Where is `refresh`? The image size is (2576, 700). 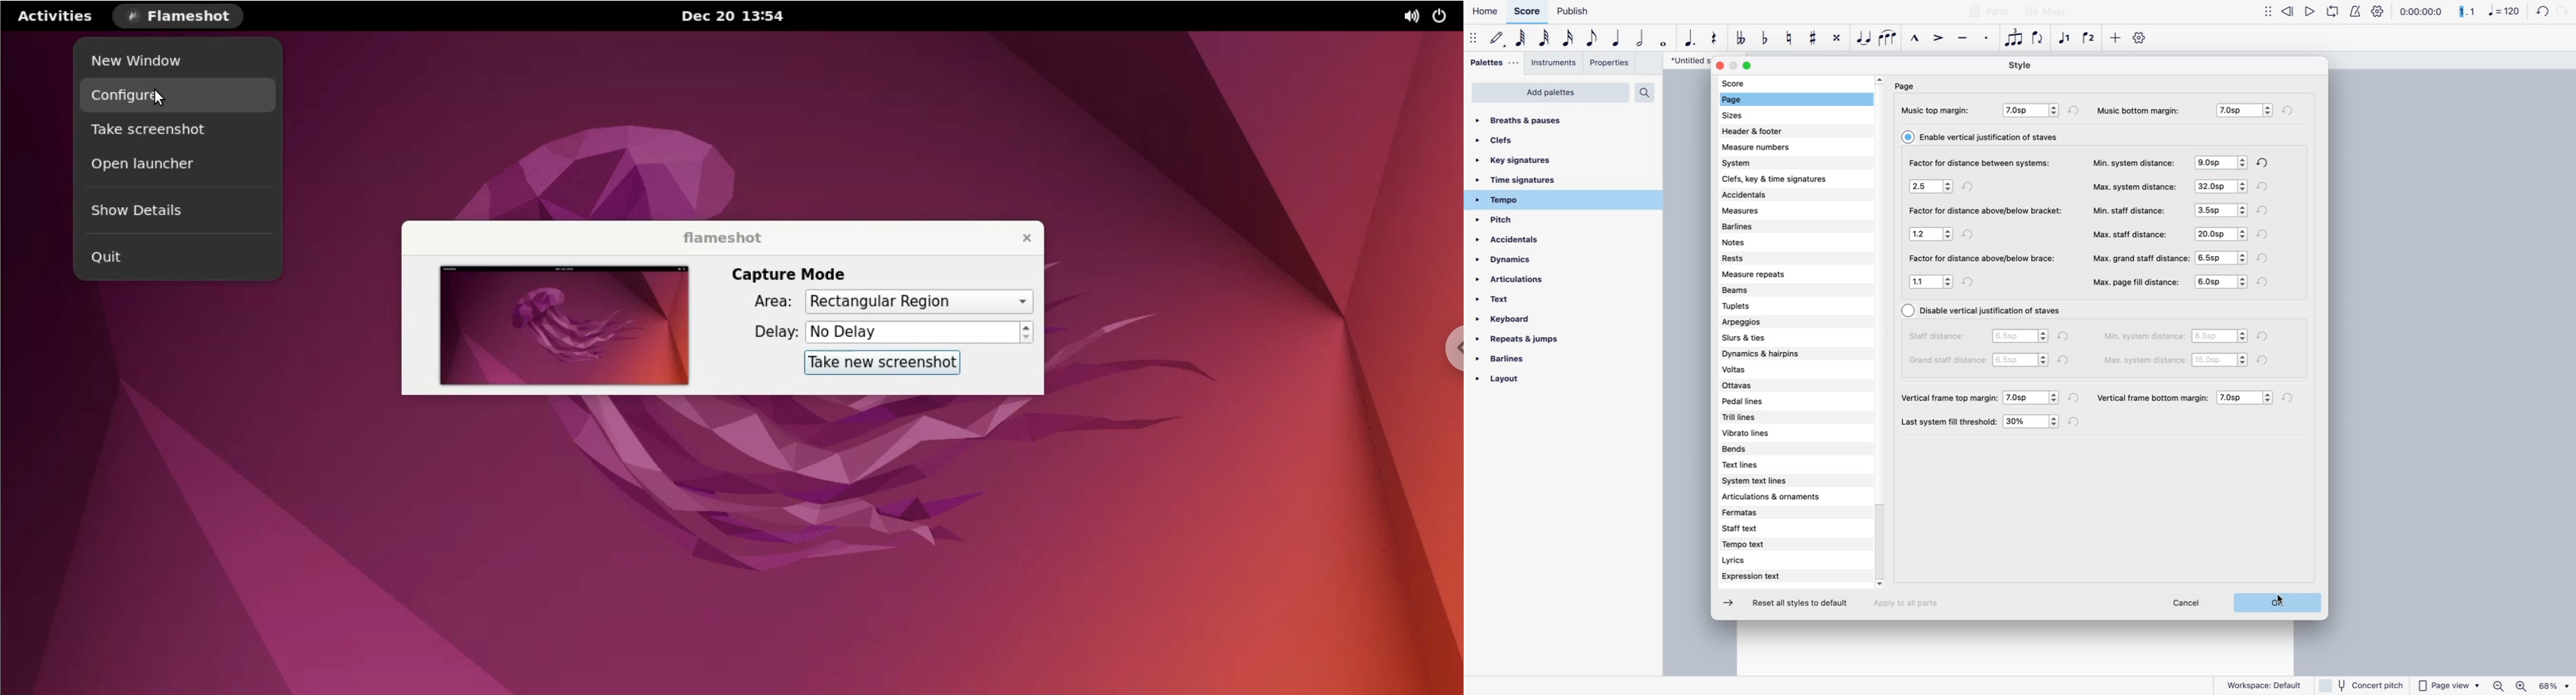
refresh is located at coordinates (2265, 281).